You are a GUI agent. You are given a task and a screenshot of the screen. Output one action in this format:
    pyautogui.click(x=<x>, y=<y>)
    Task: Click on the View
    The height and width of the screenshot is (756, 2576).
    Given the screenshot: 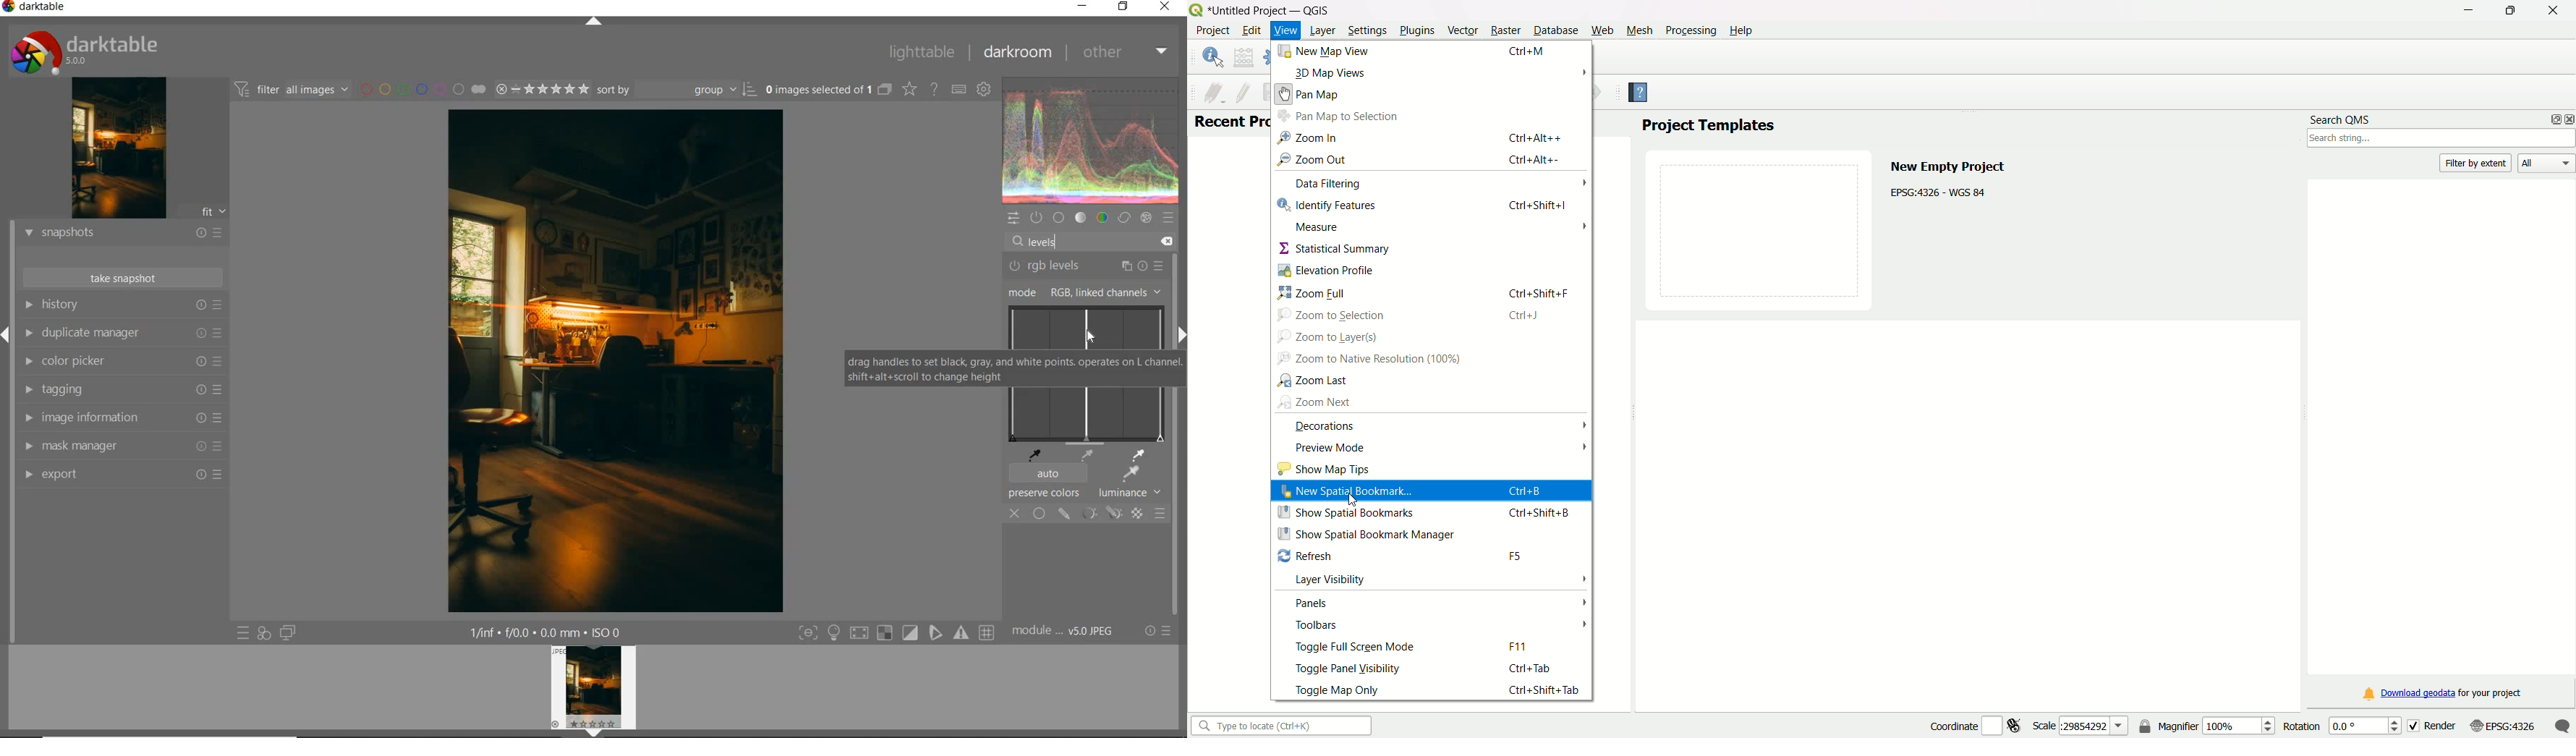 What is the action you would take?
    pyautogui.click(x=1285, y=32)
    